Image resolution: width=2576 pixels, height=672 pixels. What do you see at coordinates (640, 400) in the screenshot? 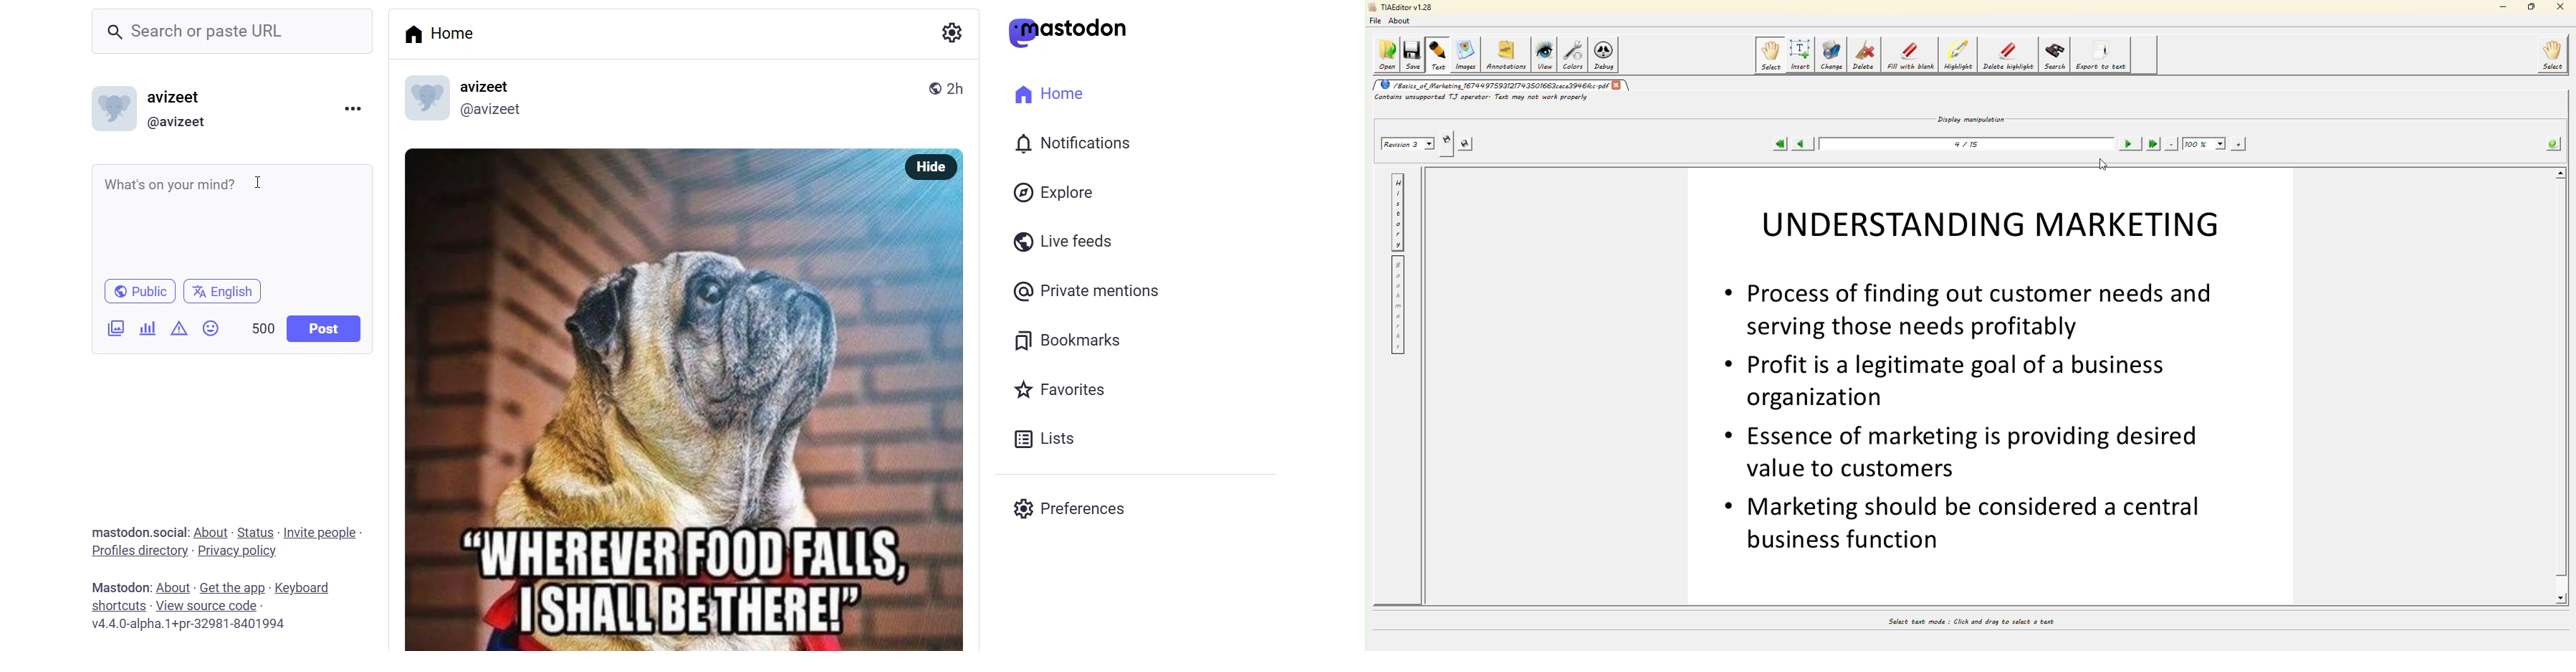
I see `image` at bounding box center [640, 400].